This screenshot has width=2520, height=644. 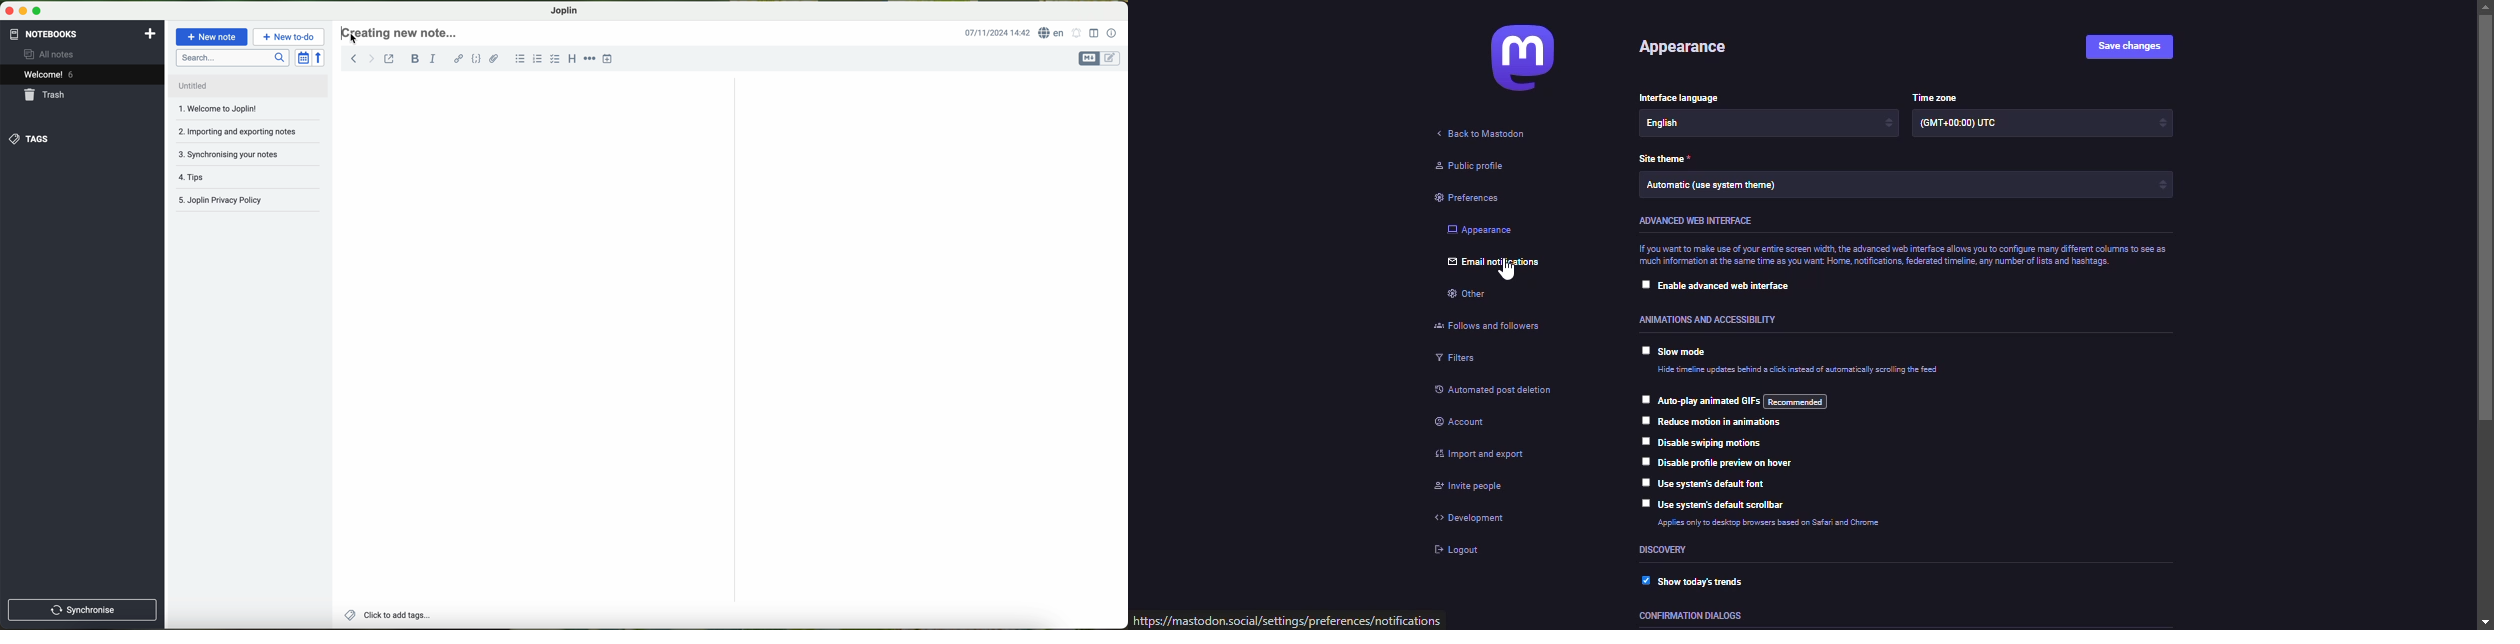 I want to click on development, so click(x=1473, y=518).